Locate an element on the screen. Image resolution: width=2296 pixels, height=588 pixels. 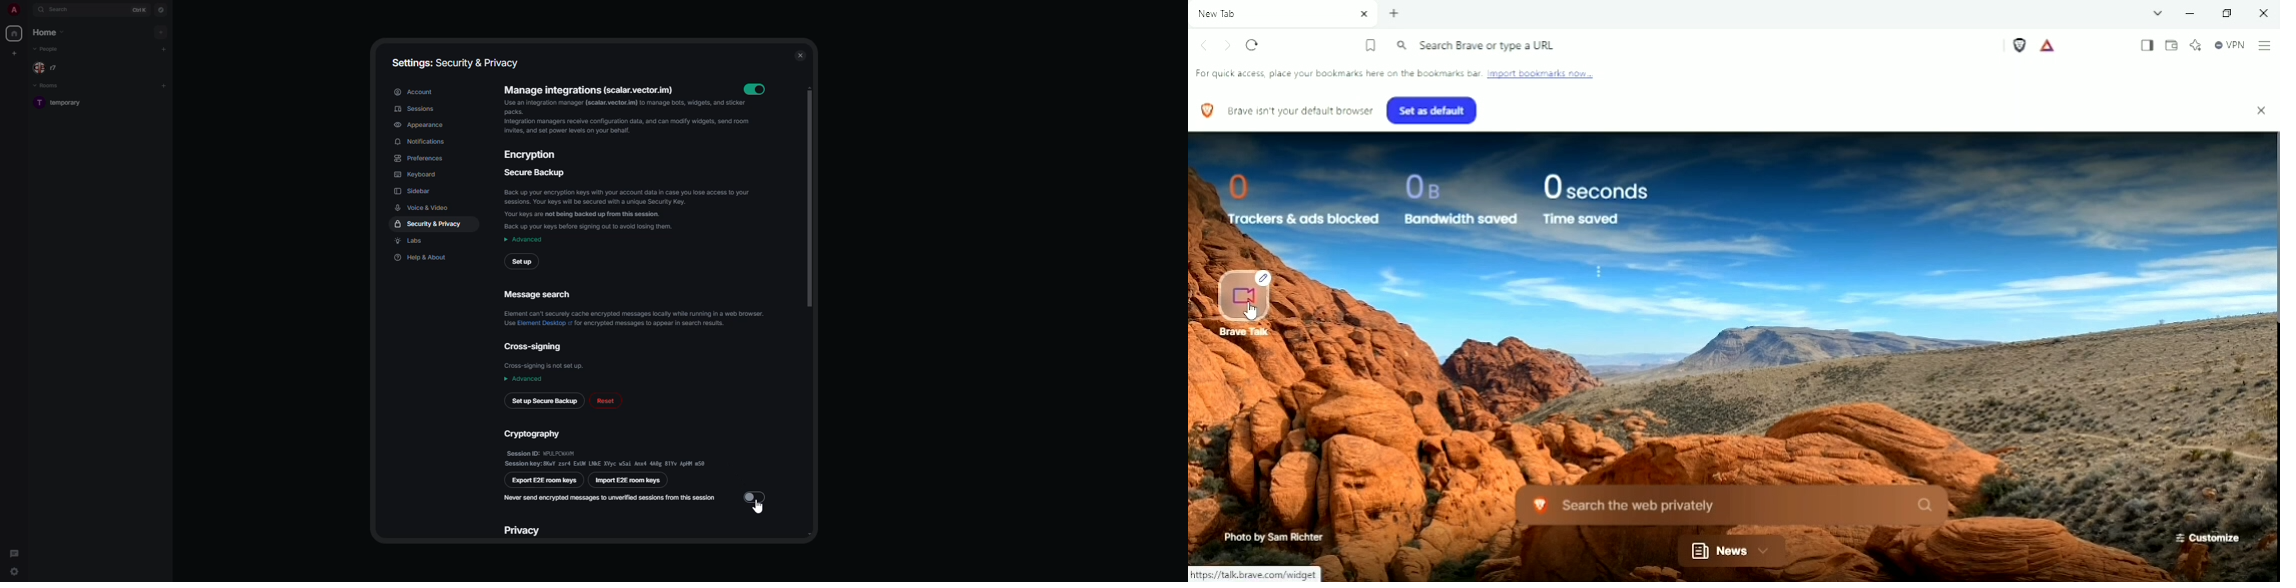
New Tab is located at coordinates (1395, 14).